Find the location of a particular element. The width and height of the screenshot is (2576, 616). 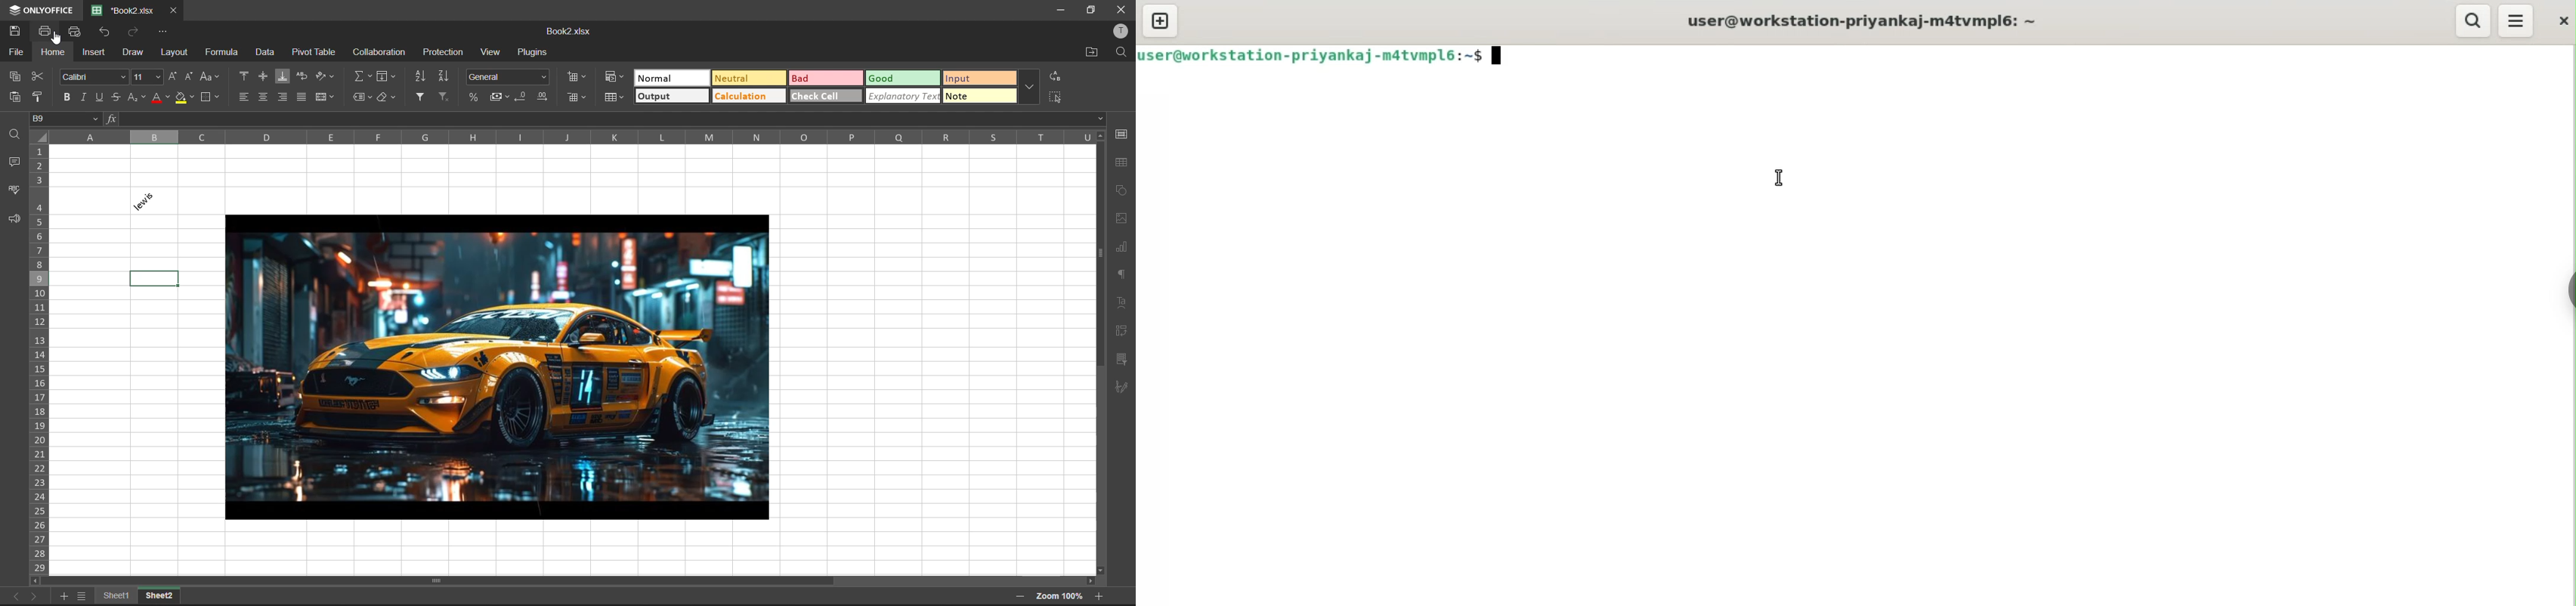

font color is located at coordinates (162, 98).